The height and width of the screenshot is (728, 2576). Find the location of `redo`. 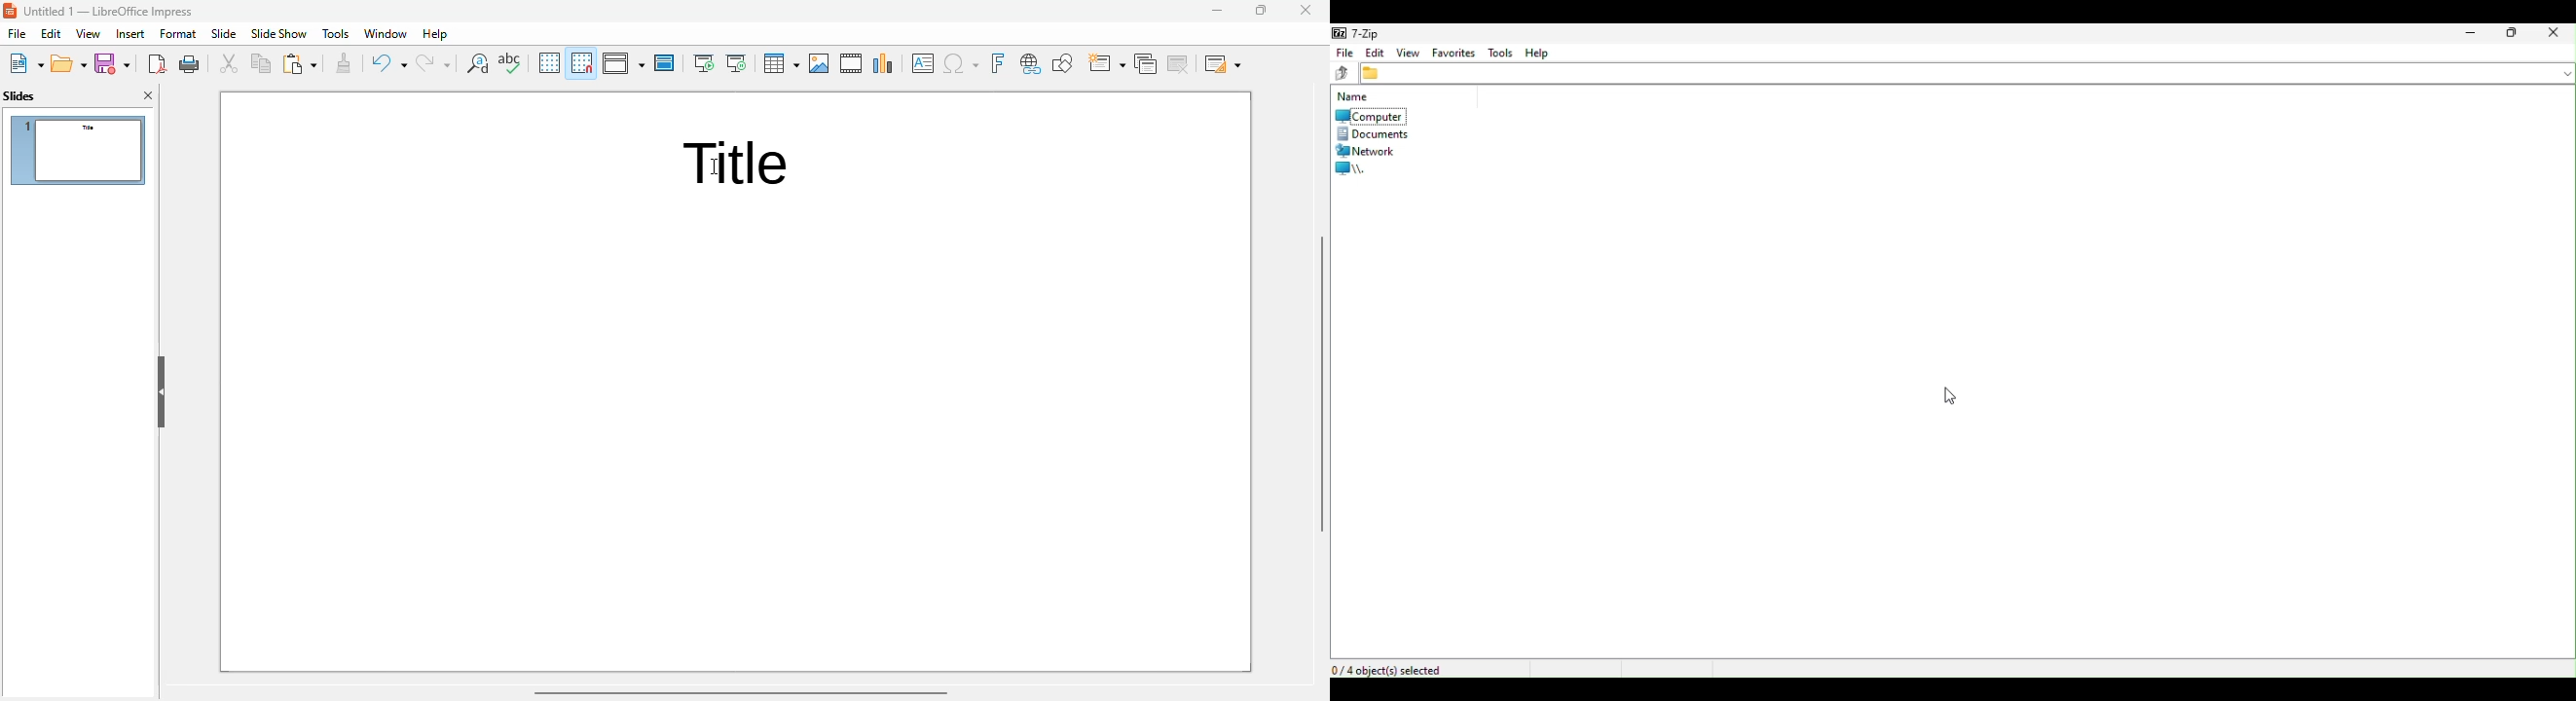

redo is located at coordinates (433, 62).